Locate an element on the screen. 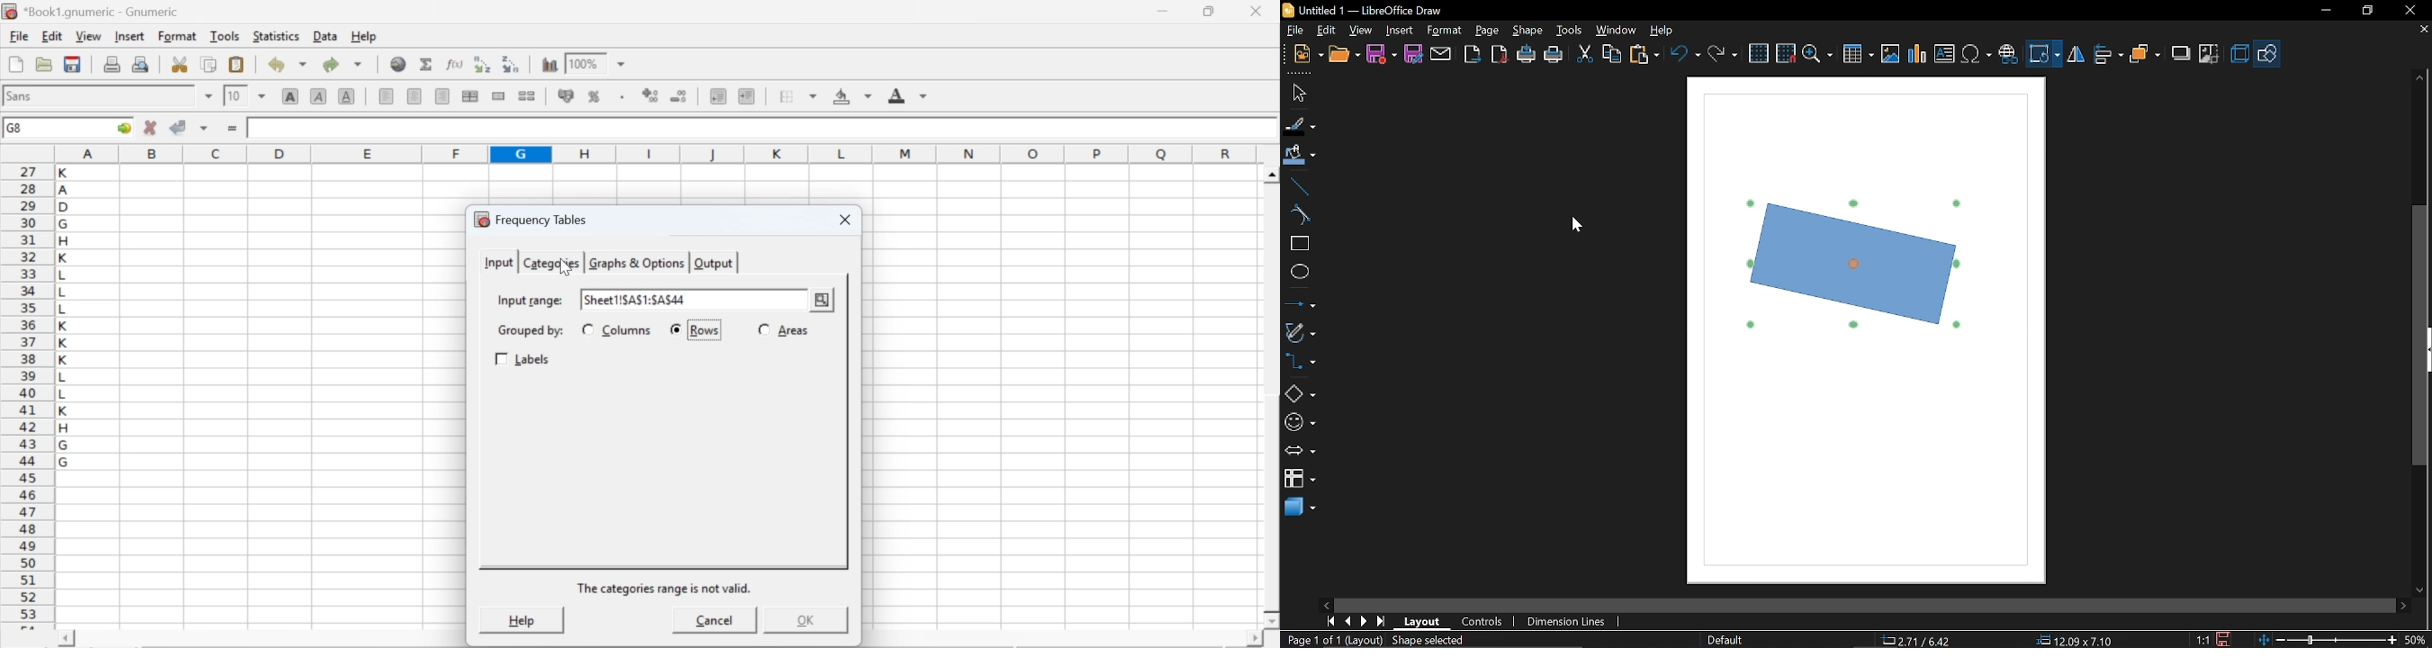 The image size is (2436, 672). grouped by: is located at coordinates (529, 331).